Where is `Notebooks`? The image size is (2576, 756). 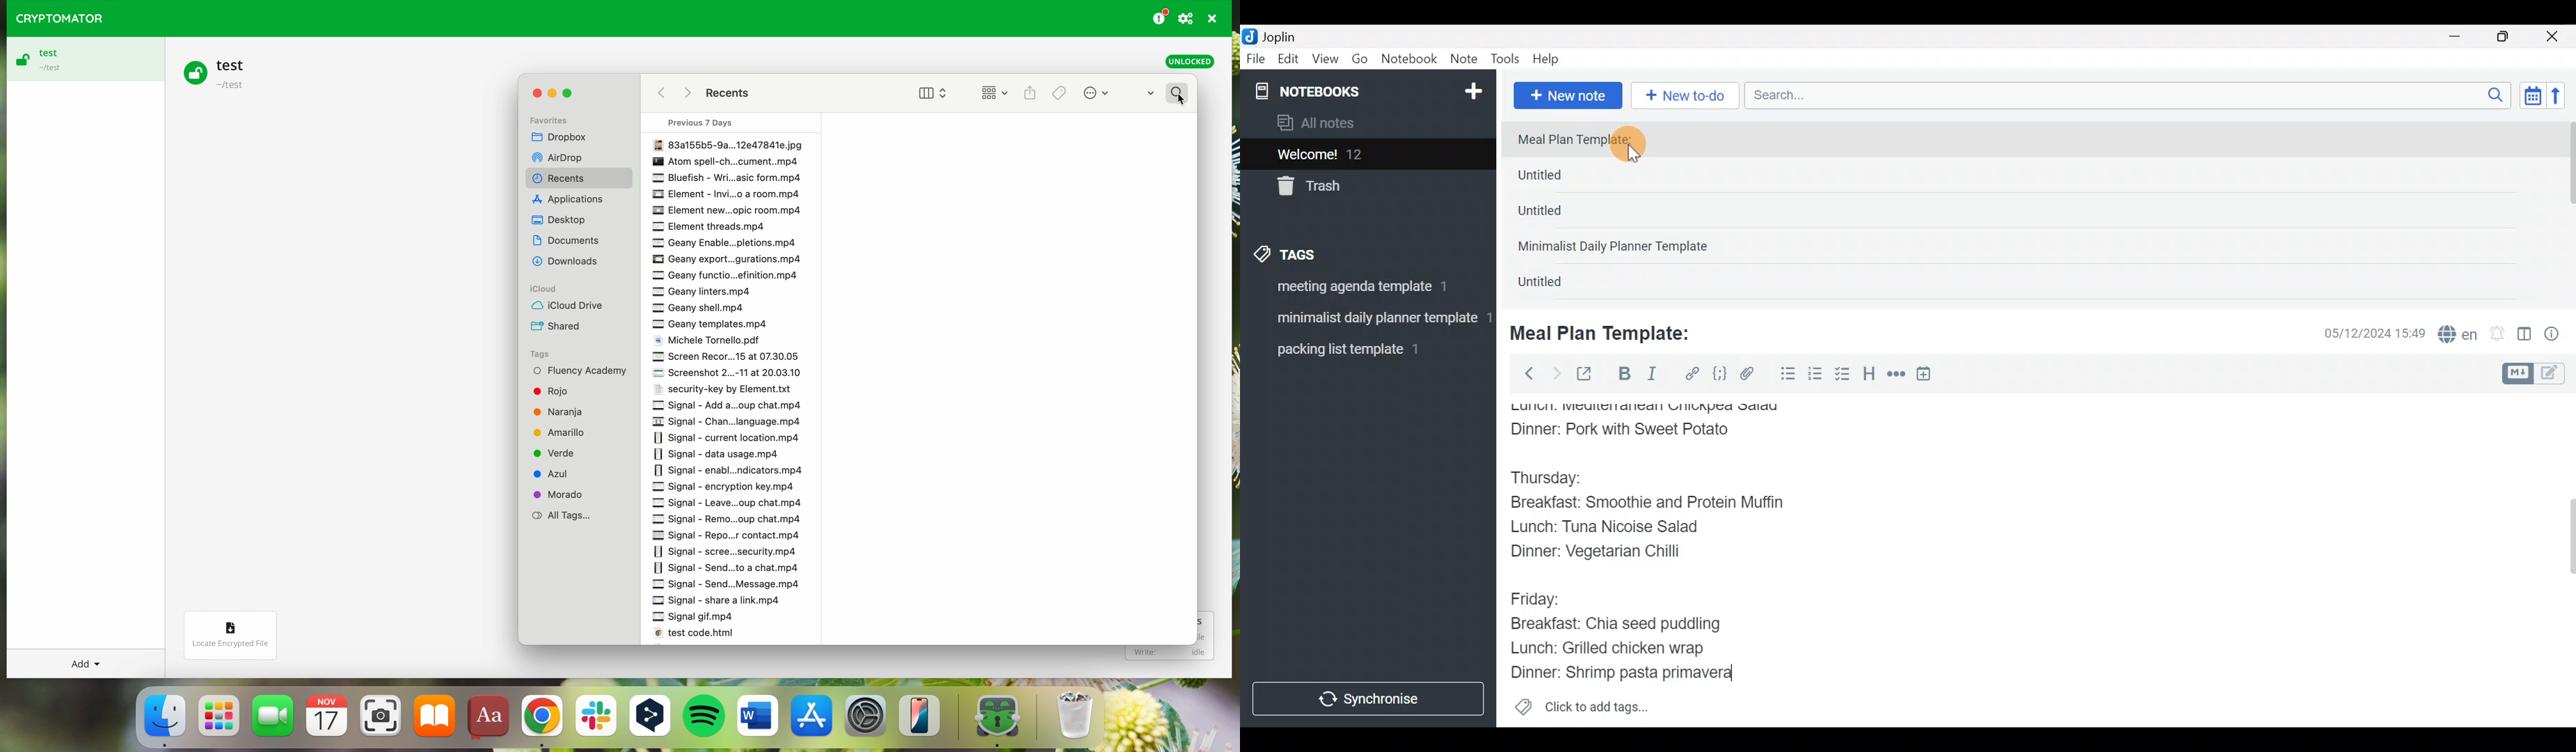
Notebooks is located at coordinates (1338, 91).